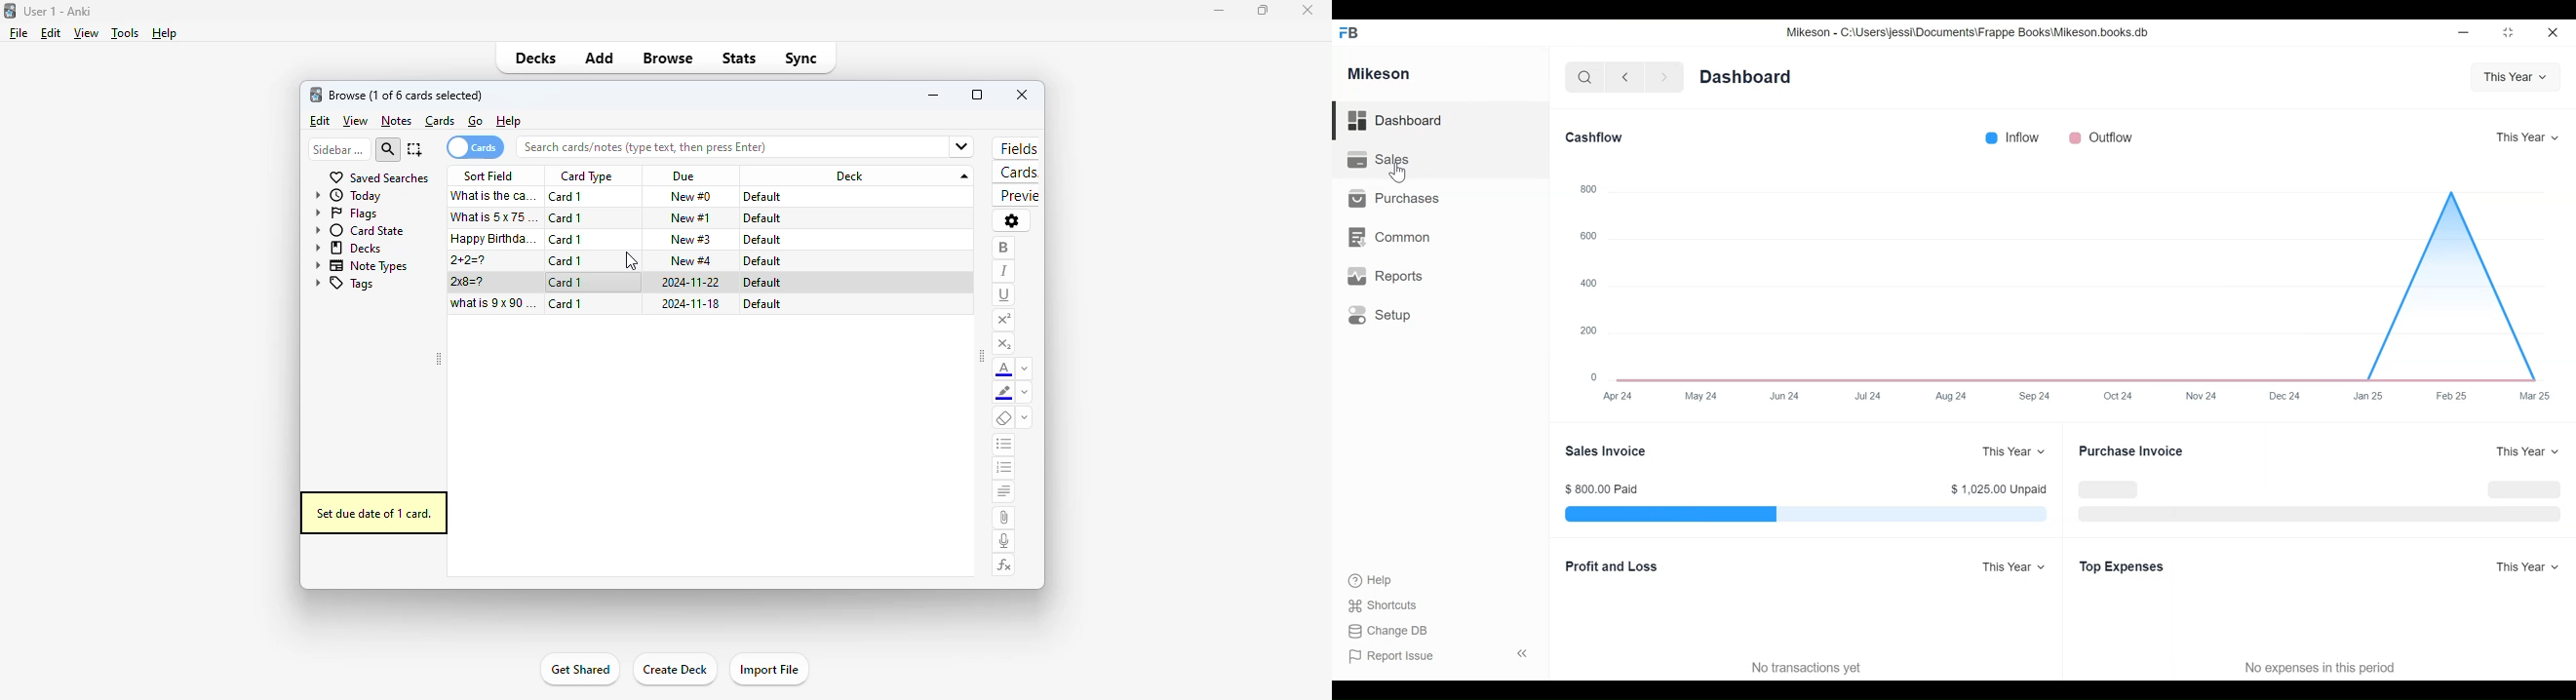 Image resolution: width=2576 pixels, height=700 pixels. Describe the element at coordinates (769, 669) in the screenshot. I see `import file` at that location.